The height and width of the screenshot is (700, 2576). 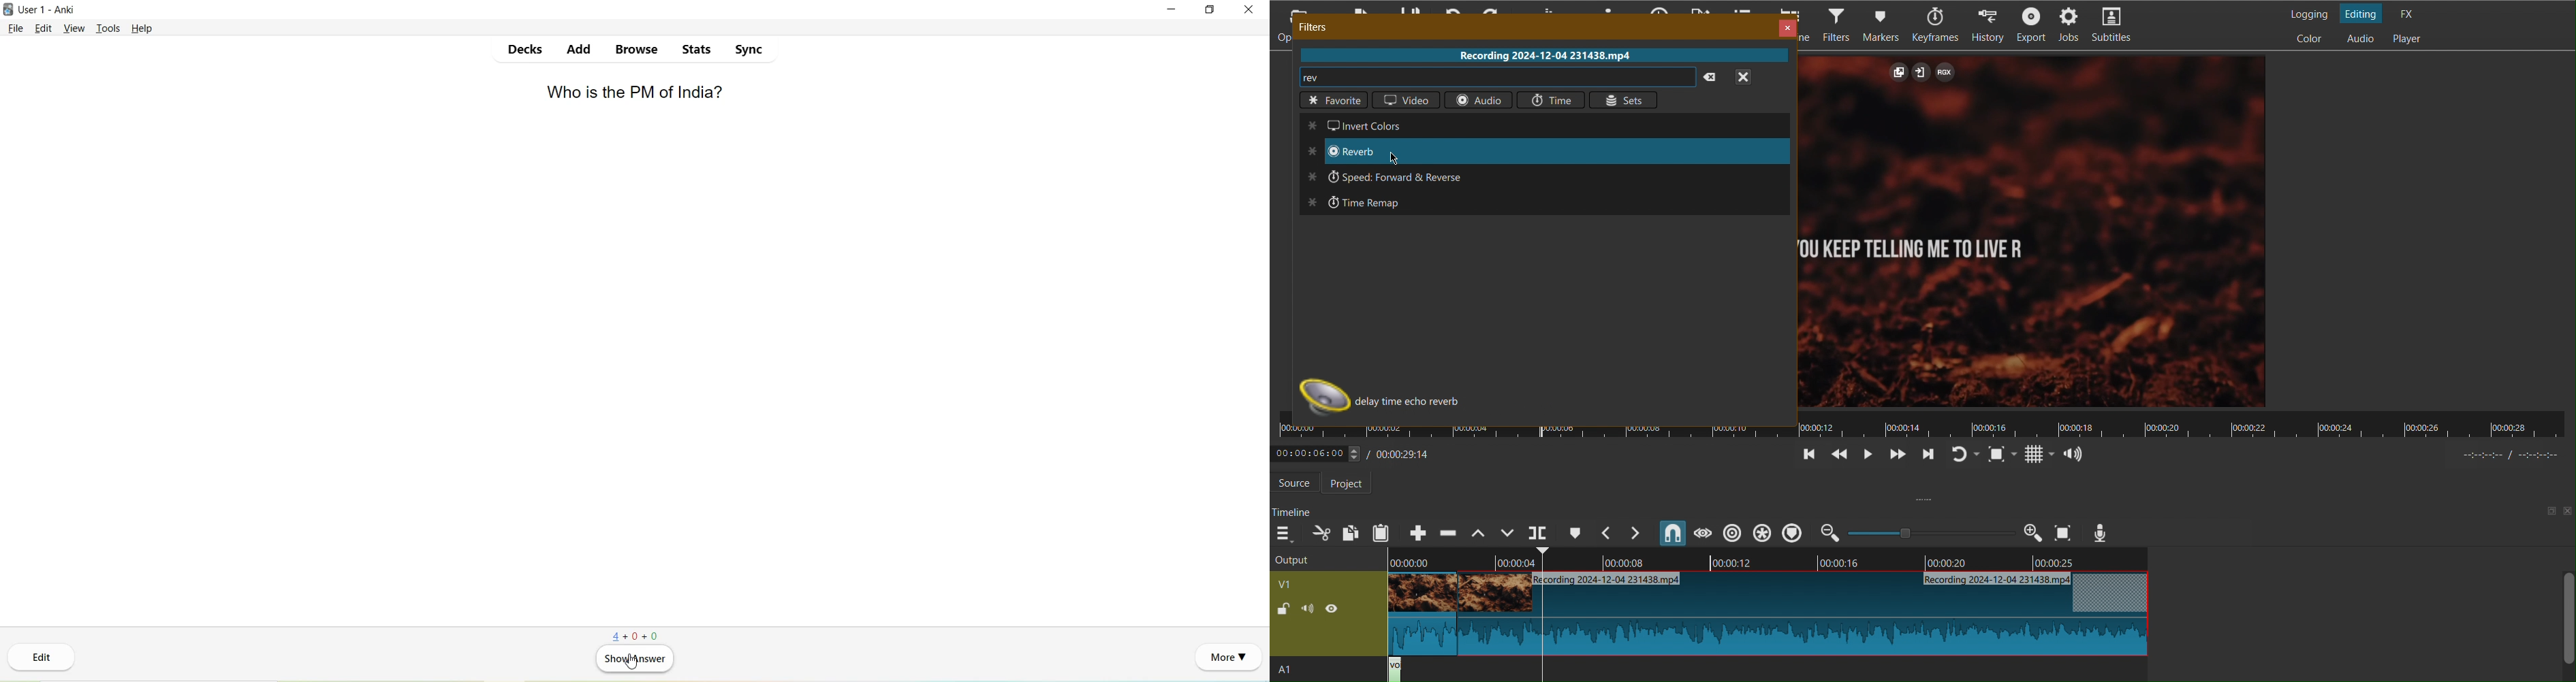 What do you see at coordinates (1931, 532) in the screenshot?
I see `Zoom` at bounding box center [1931, 532].